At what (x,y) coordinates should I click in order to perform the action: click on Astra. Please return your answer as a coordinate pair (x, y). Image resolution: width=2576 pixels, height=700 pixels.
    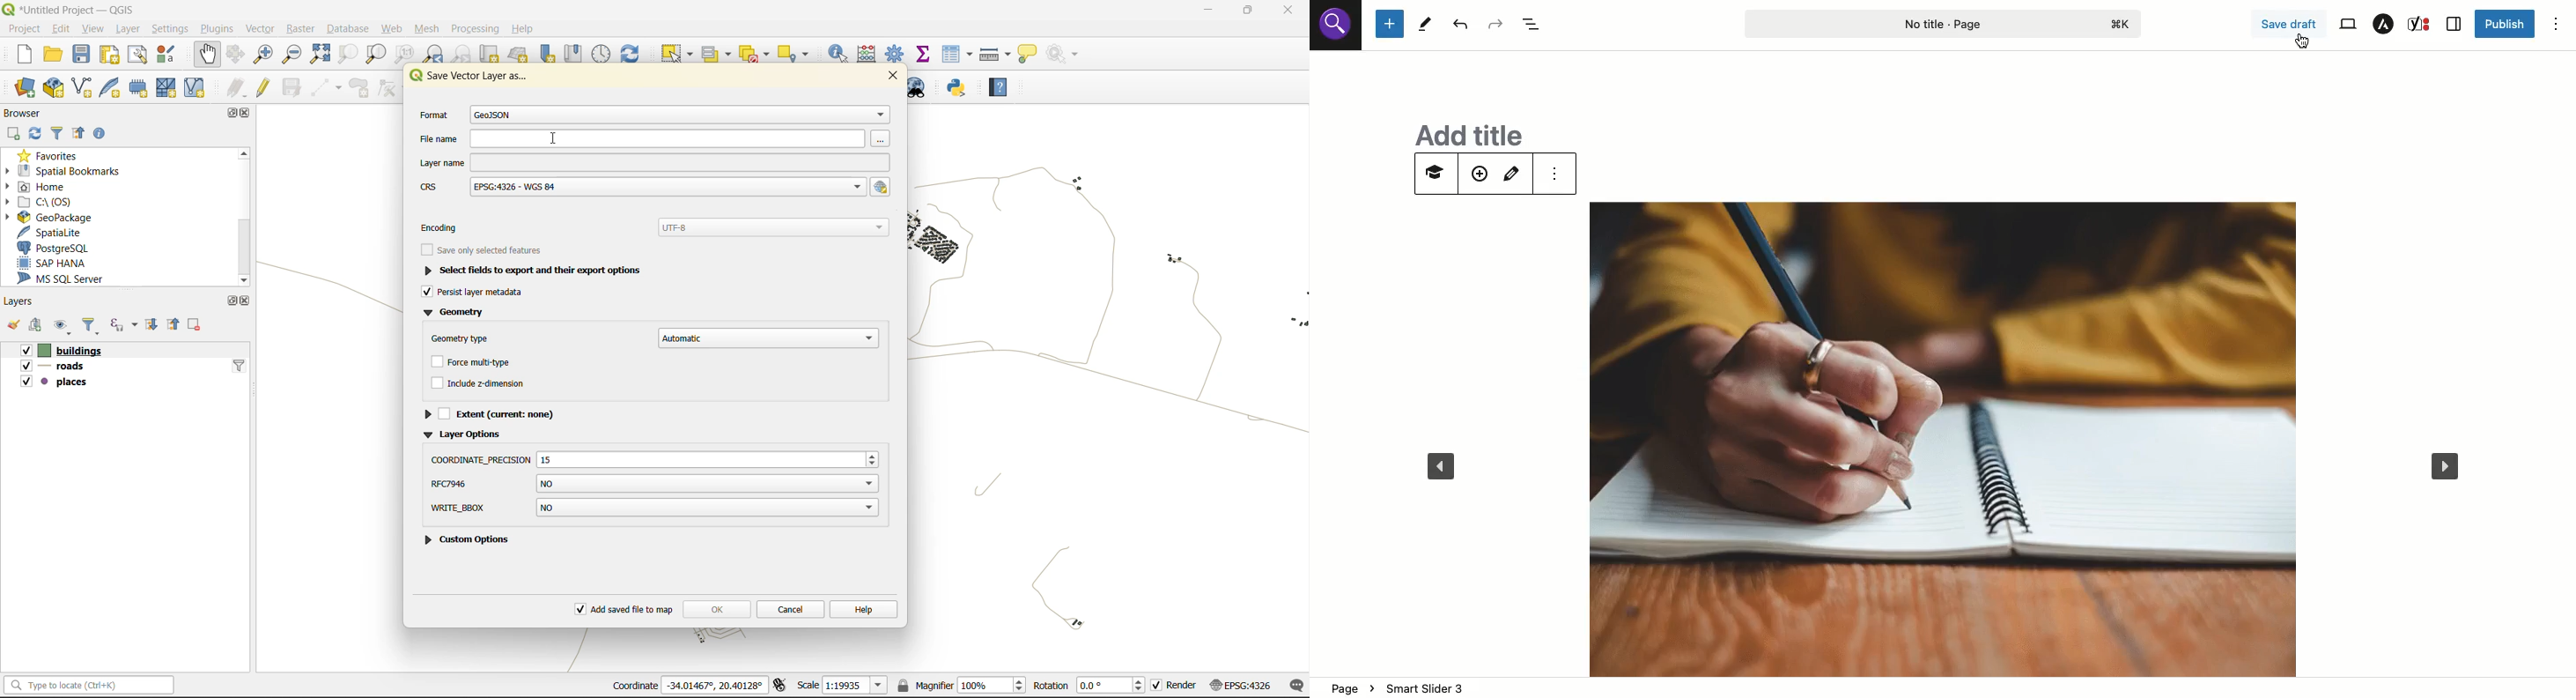
    Looking at the image, I should click on (2384, 24).